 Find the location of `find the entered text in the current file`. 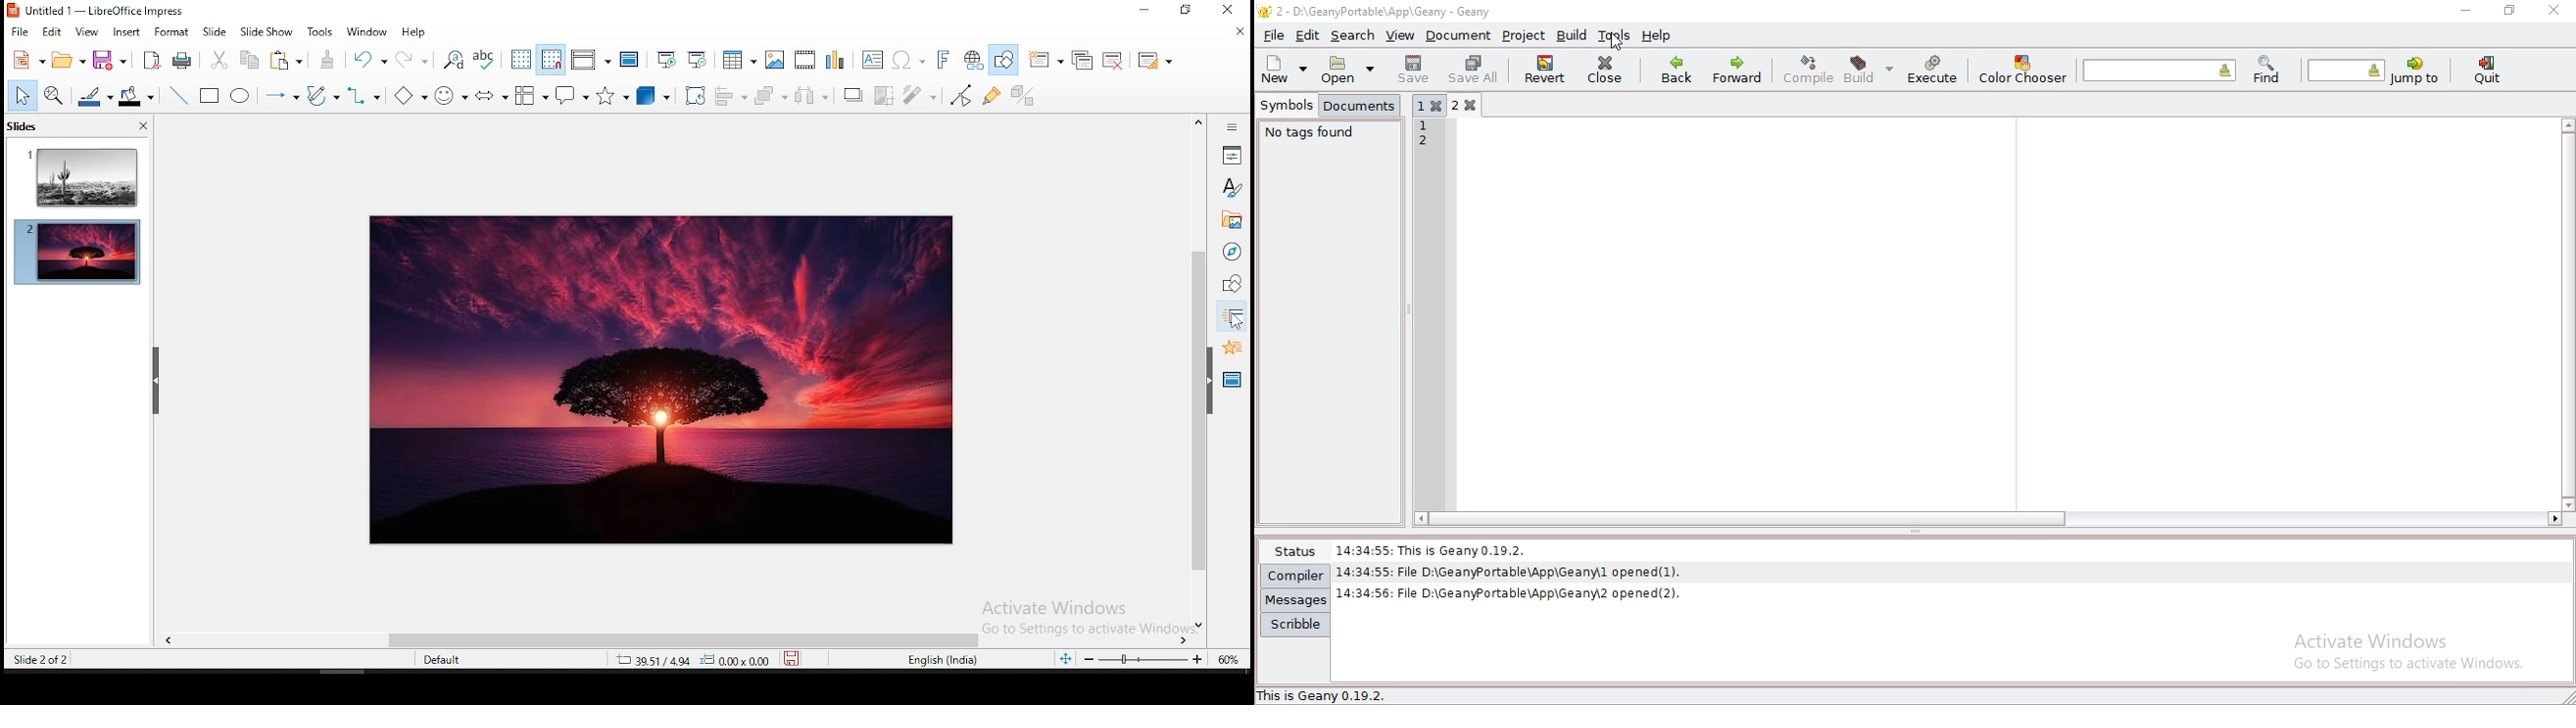

find the entered text in the current file is located at coordinates (2159, 69).